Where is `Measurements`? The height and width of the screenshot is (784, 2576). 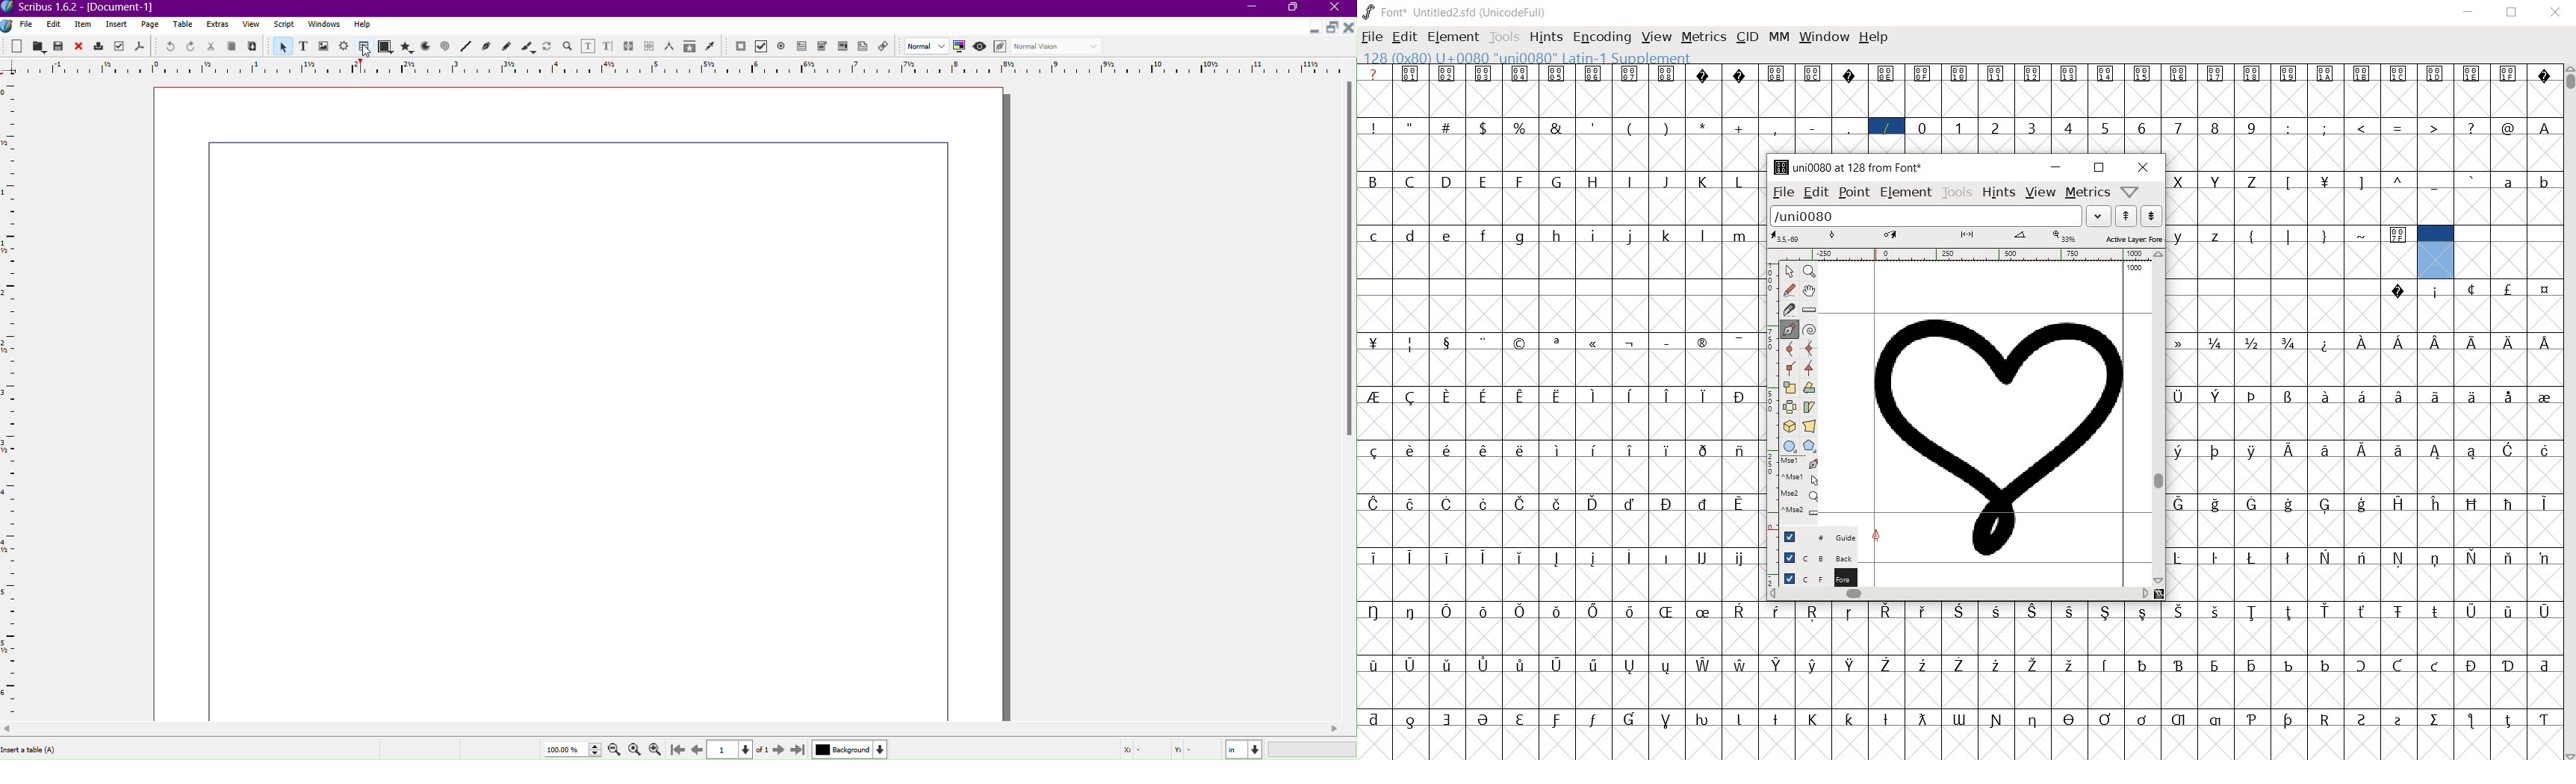
Measurements is located at coordinates (671, 46).